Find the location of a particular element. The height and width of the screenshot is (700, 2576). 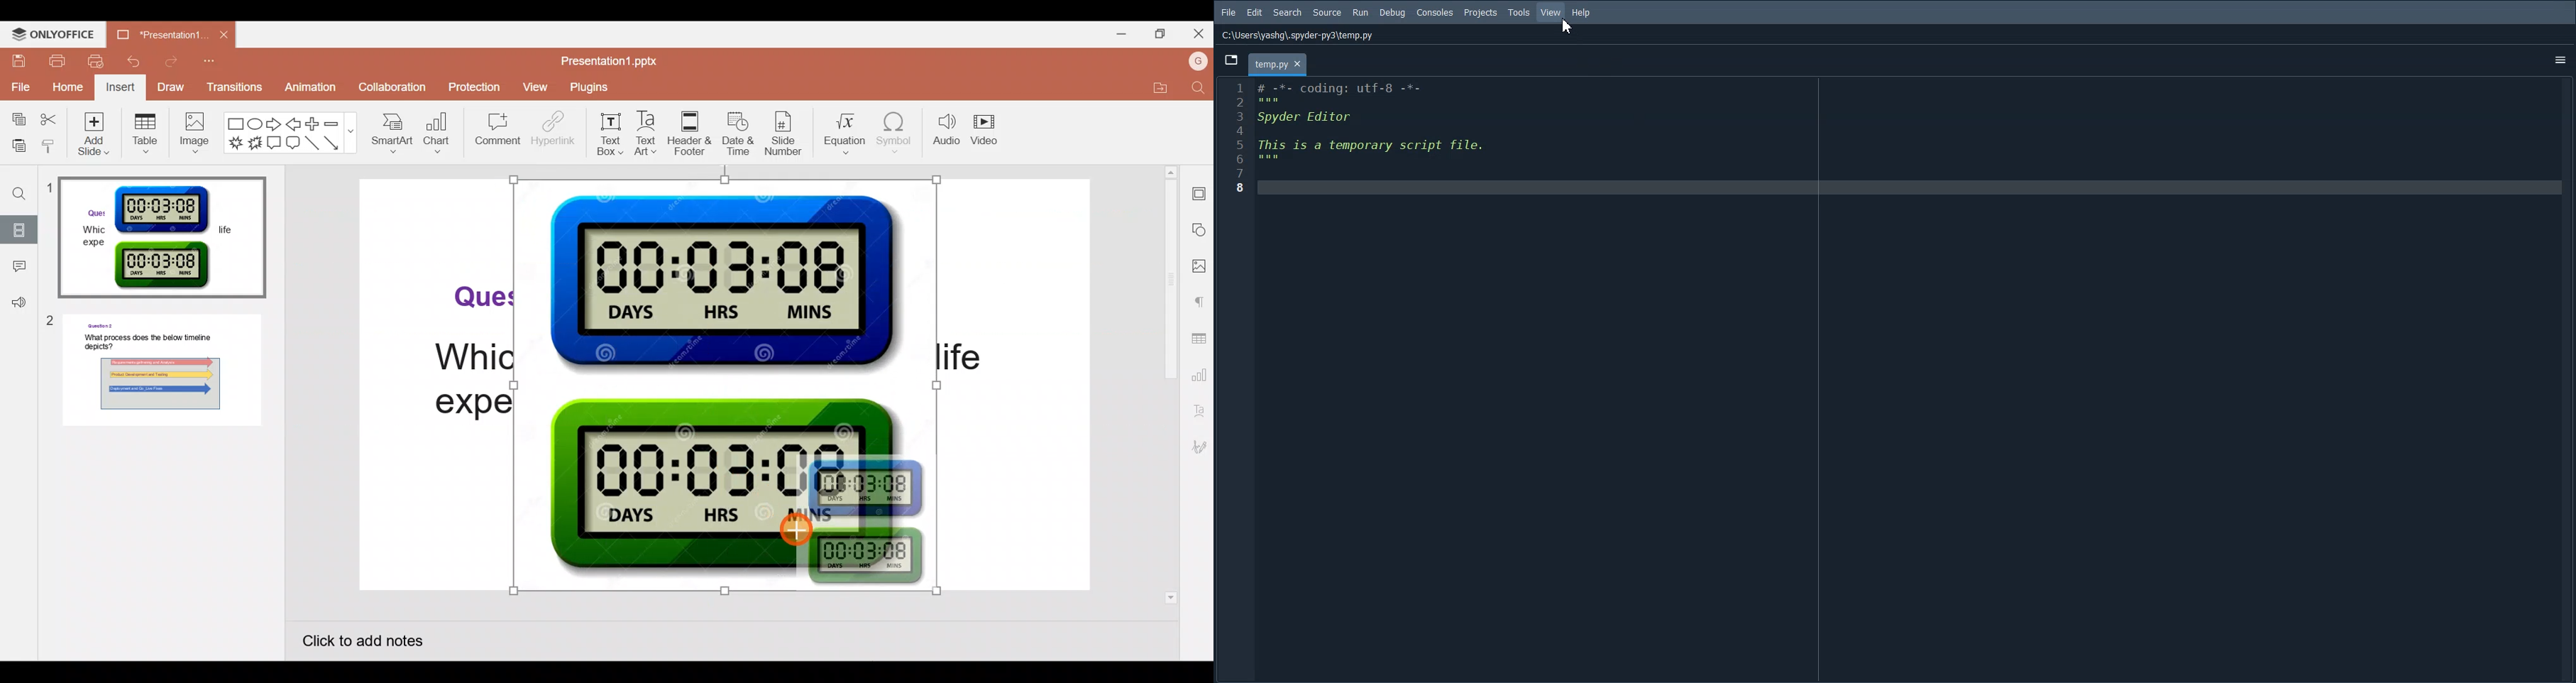

Chart is located at coordinates (439, 135).